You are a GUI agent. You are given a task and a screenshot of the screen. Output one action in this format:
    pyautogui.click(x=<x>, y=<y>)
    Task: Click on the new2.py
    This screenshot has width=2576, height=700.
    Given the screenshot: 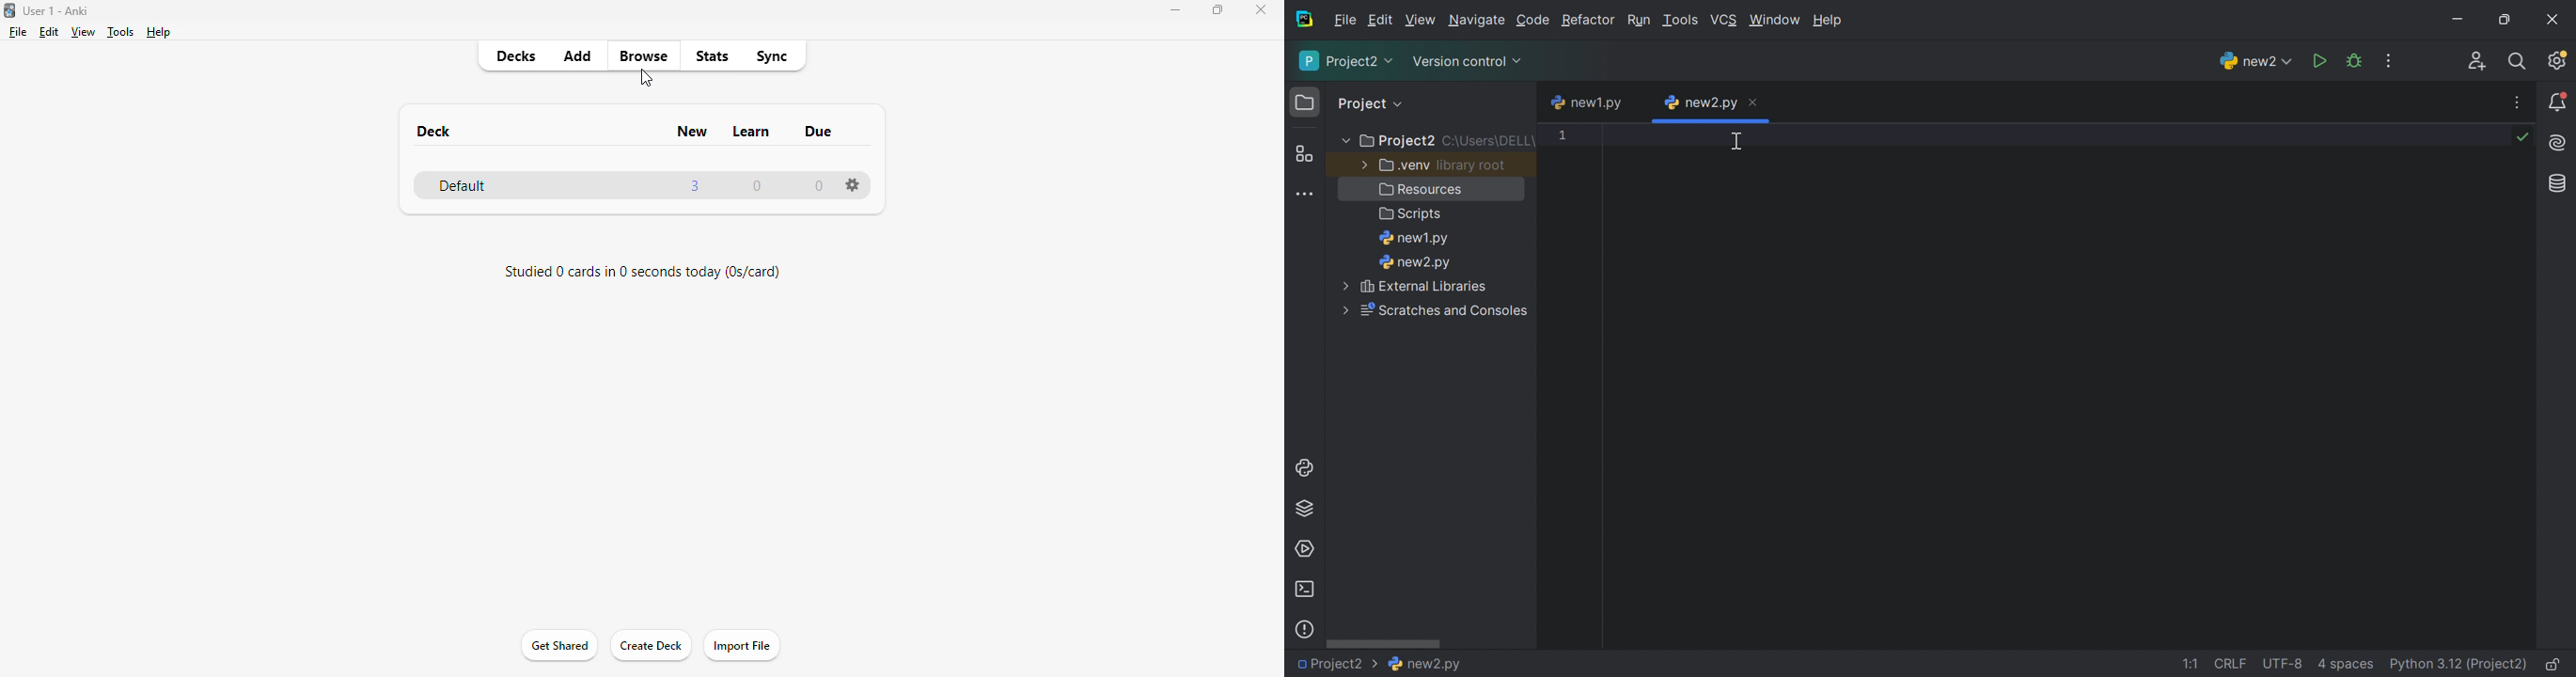 What is the action you would take?
    pyautogui.click(x=1424, y=663)
    